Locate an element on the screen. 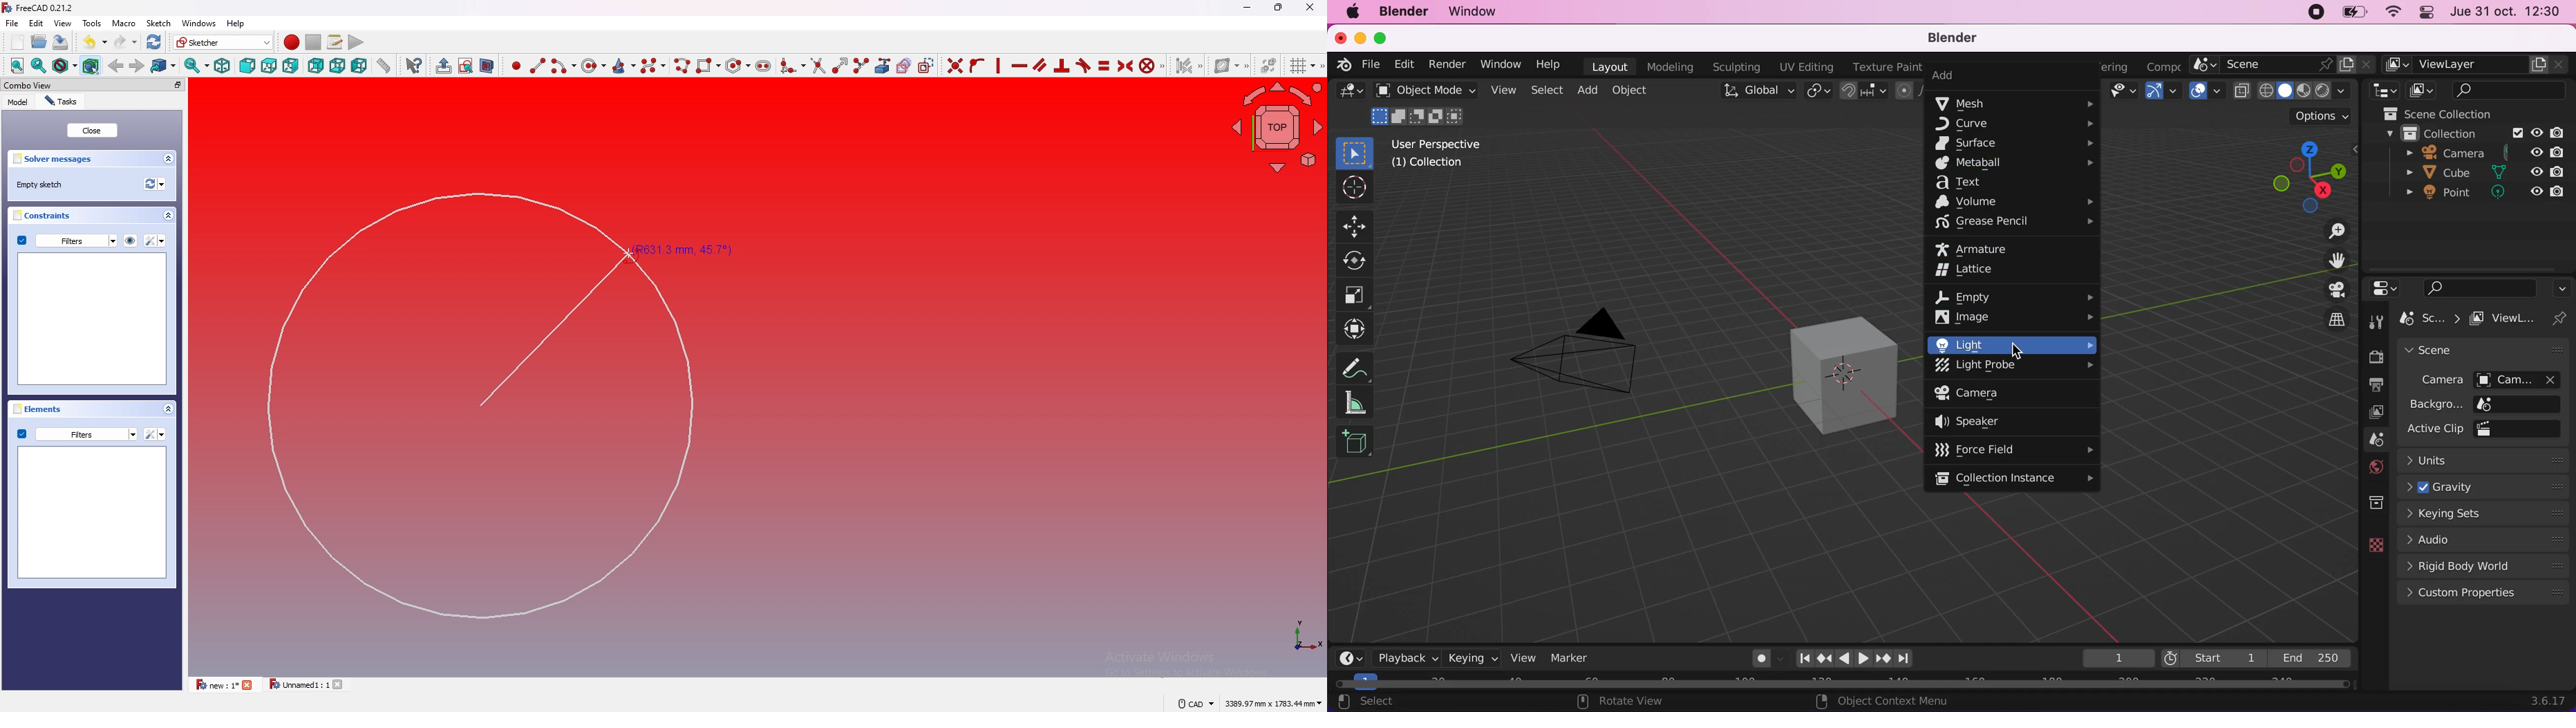  world is located at coordinates (2373, 468).